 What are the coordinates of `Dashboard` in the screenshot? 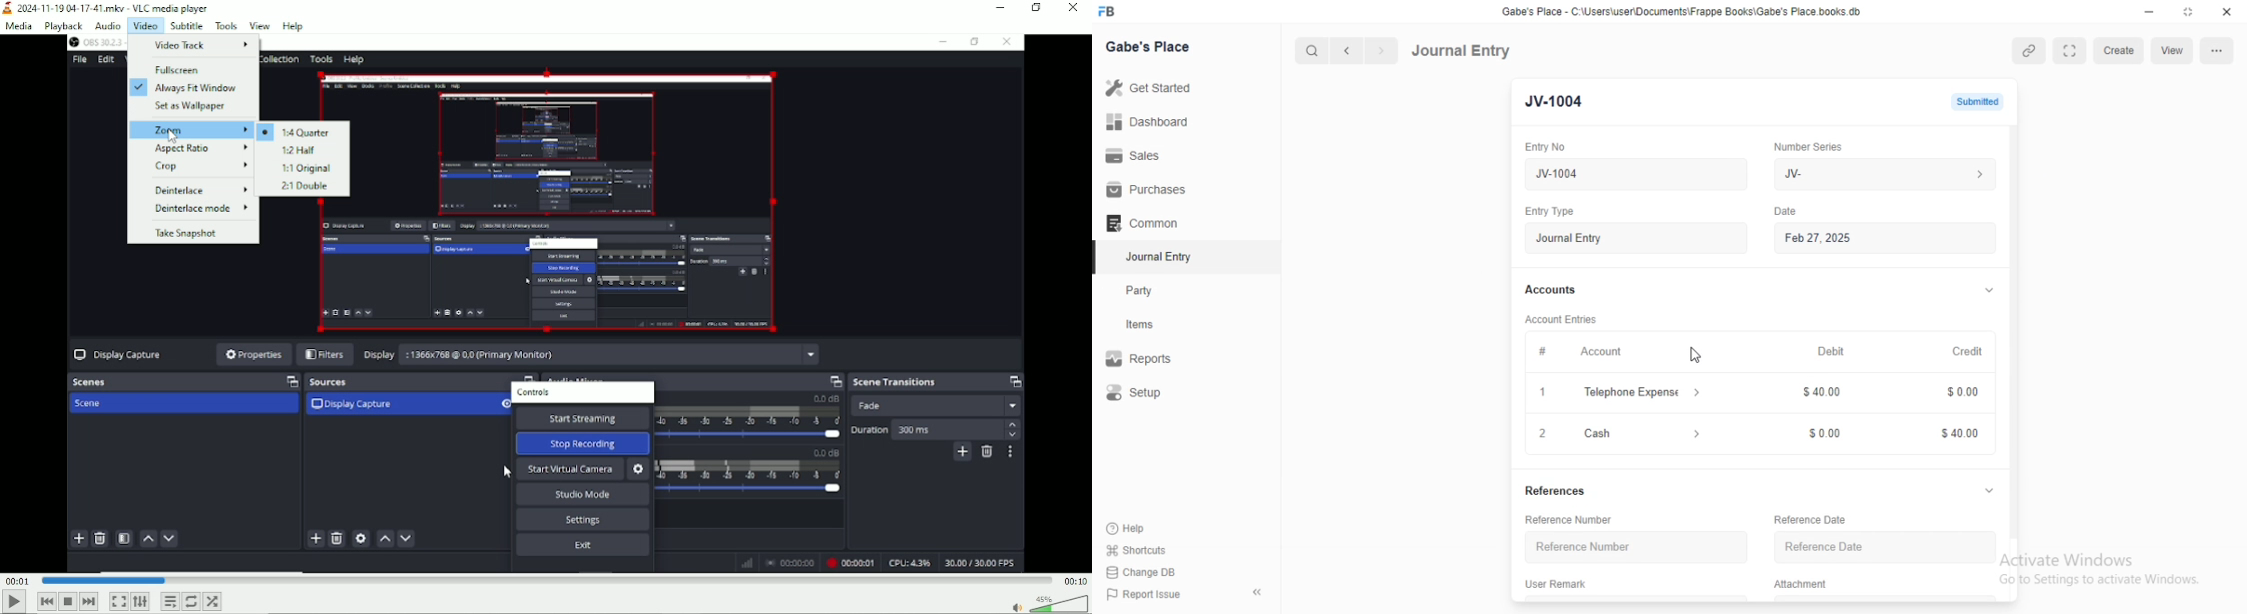 It's located at (1148, 122).